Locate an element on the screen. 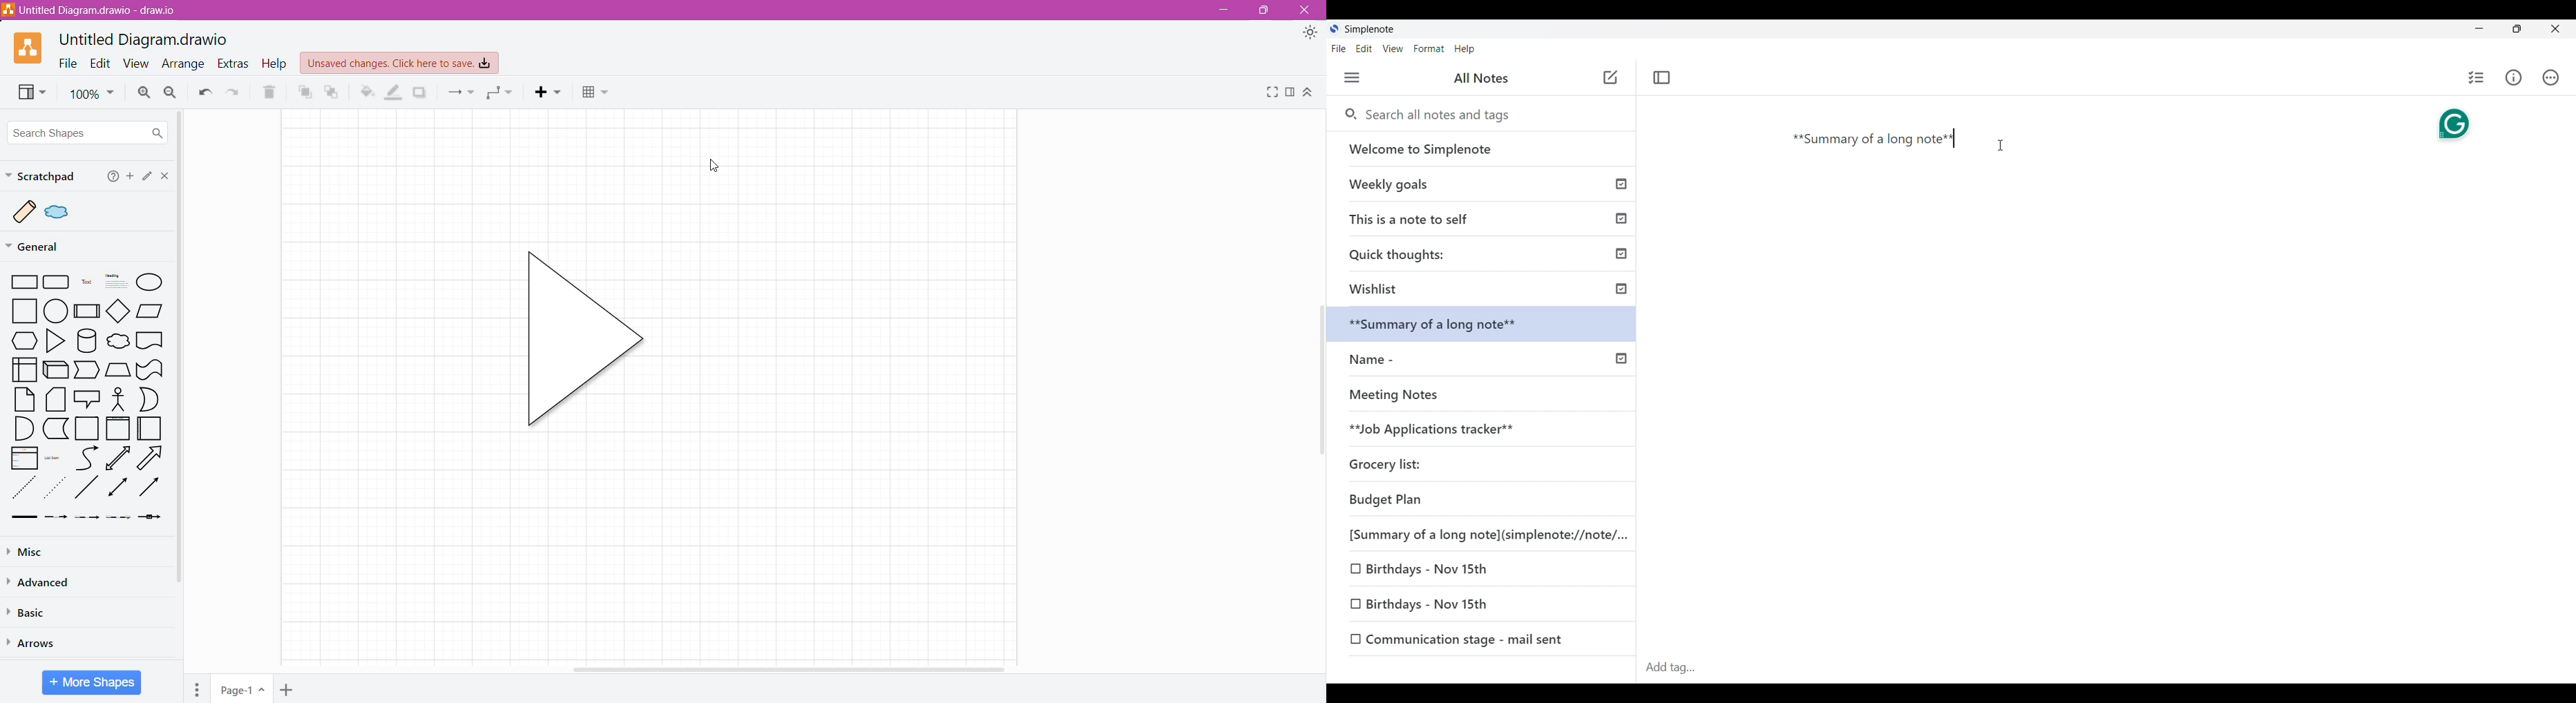  Add note is located at coordinates (1609, 78).